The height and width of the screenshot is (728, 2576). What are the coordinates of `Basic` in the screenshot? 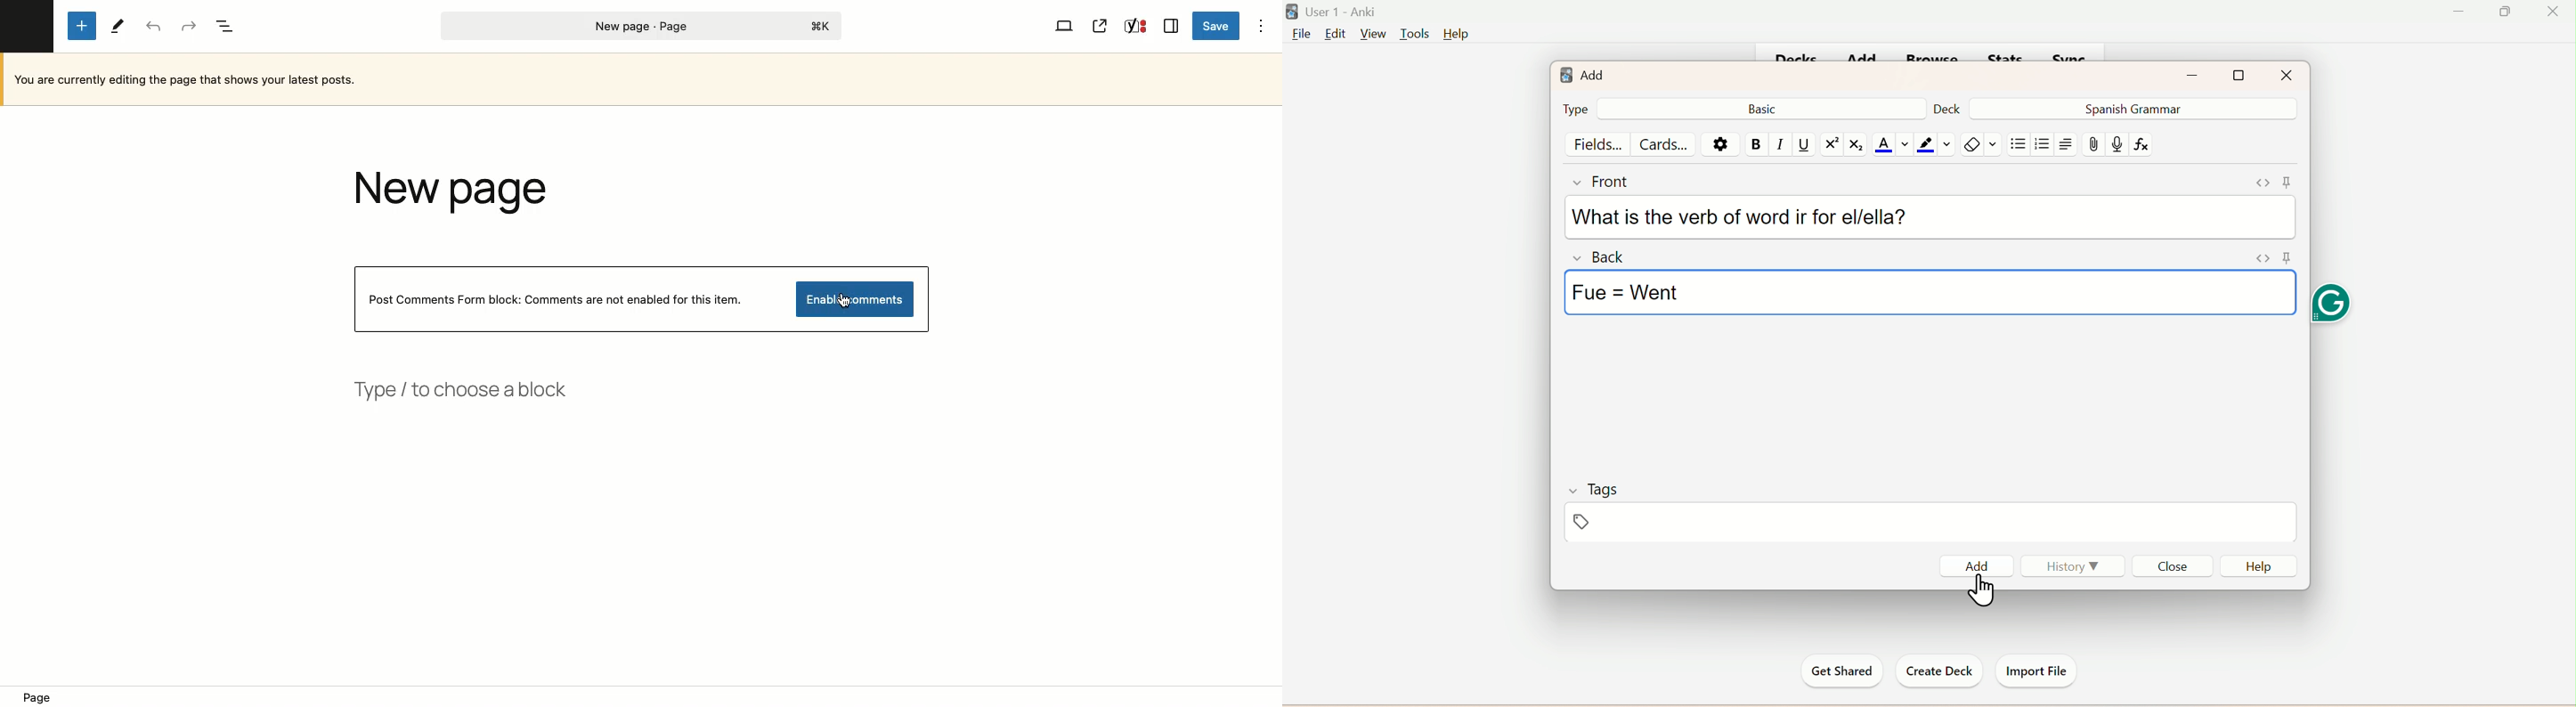 It's located at (1765, 108).